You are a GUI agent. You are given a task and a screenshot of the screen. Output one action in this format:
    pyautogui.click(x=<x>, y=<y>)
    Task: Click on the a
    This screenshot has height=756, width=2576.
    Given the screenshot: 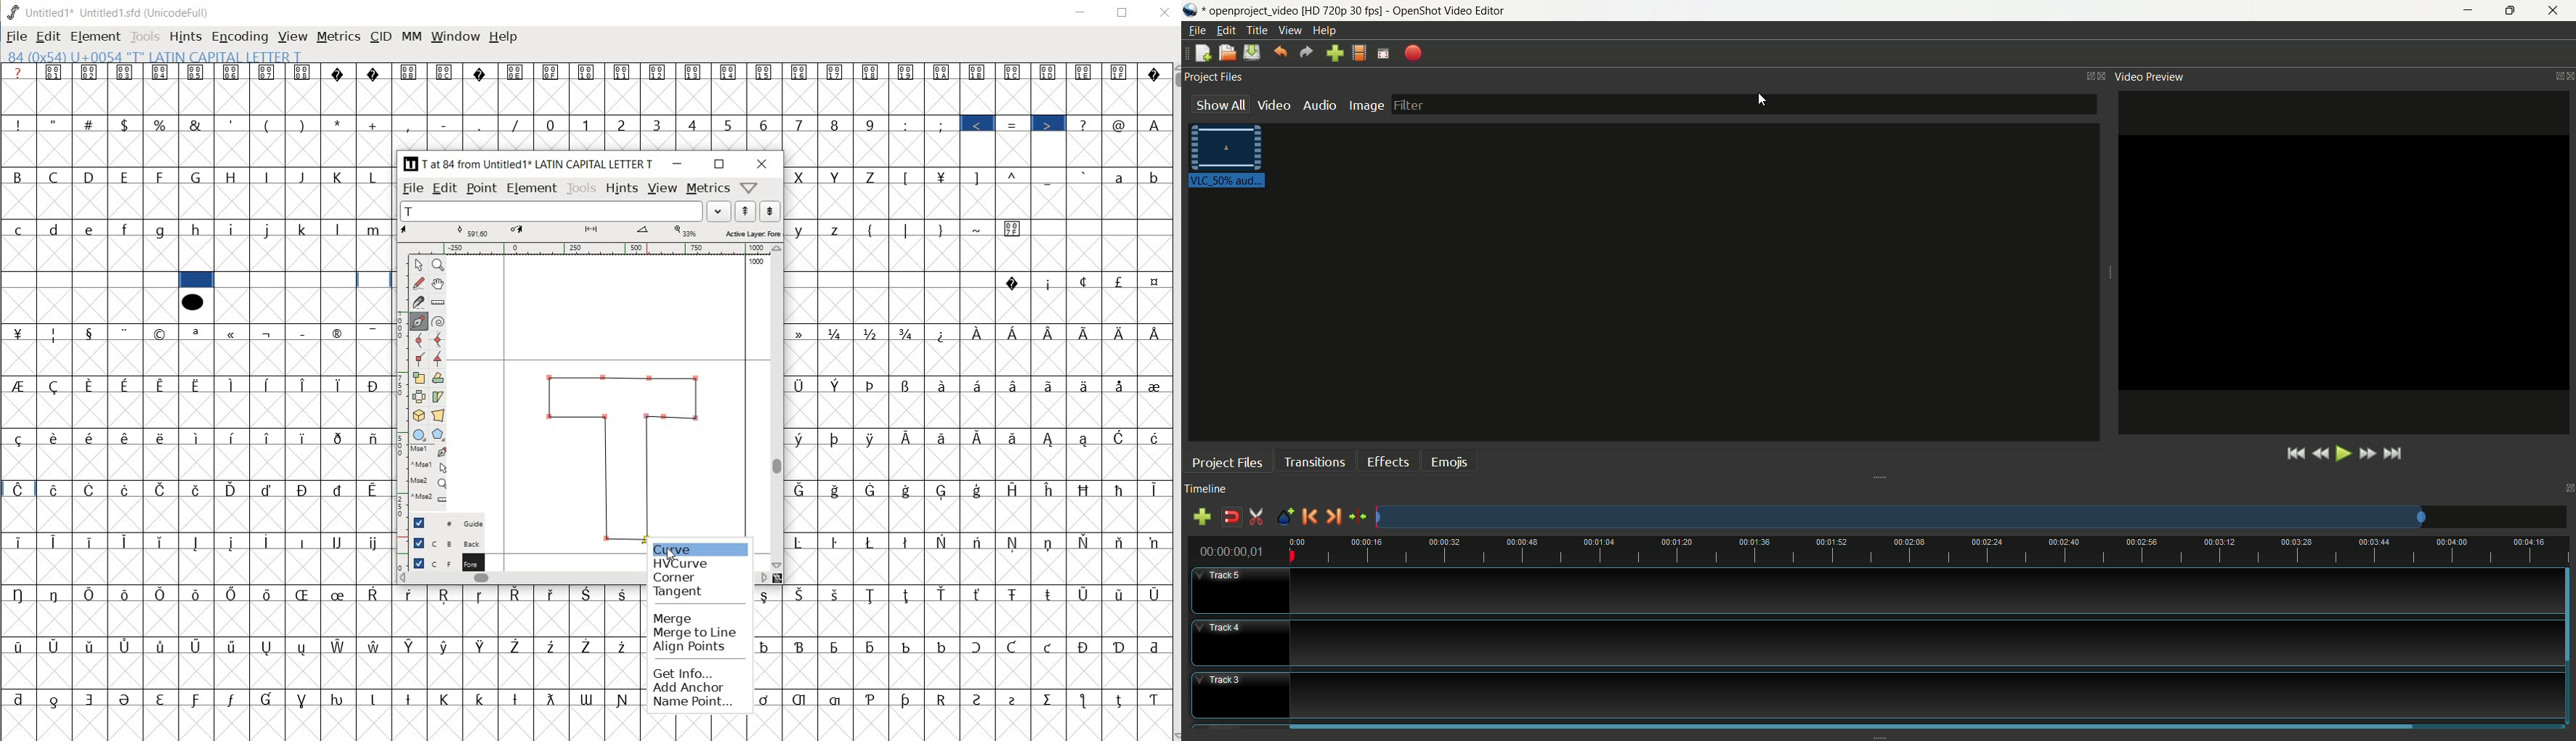 What is the action you would take?
    pyautogui.click(x=1122, y=176)
    